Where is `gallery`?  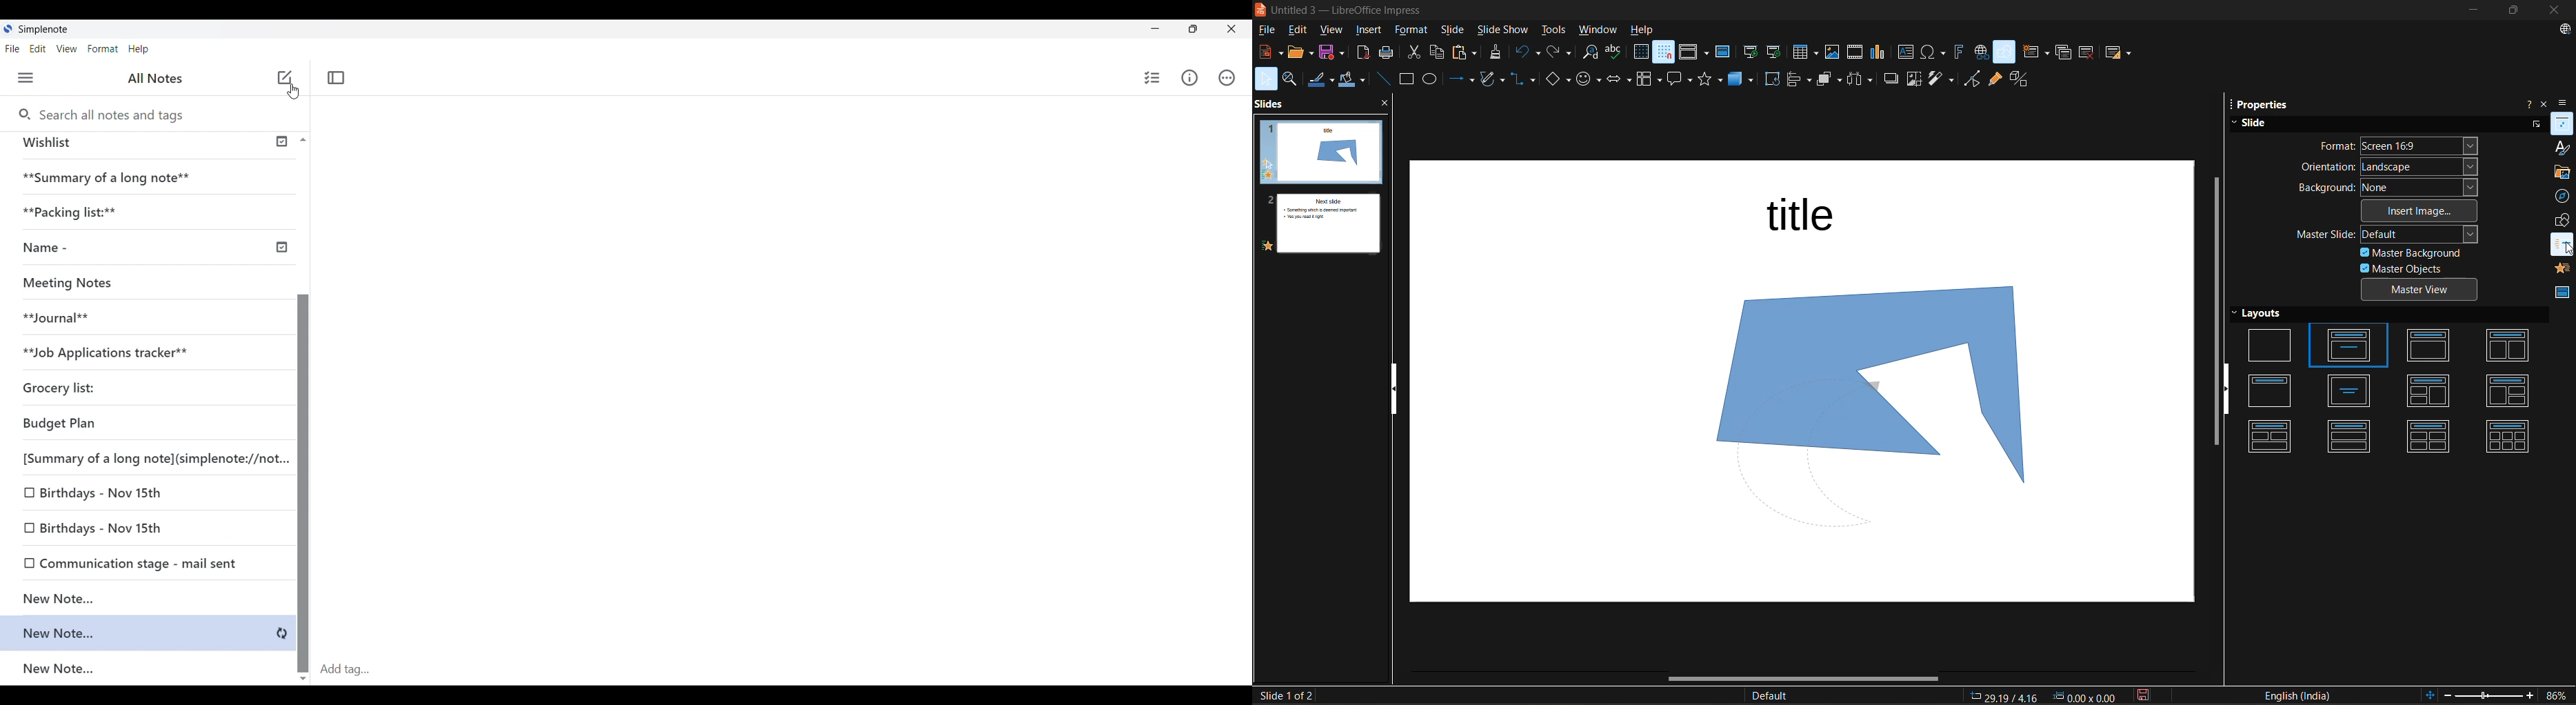
gallery is located at coordinates (2562, 172).